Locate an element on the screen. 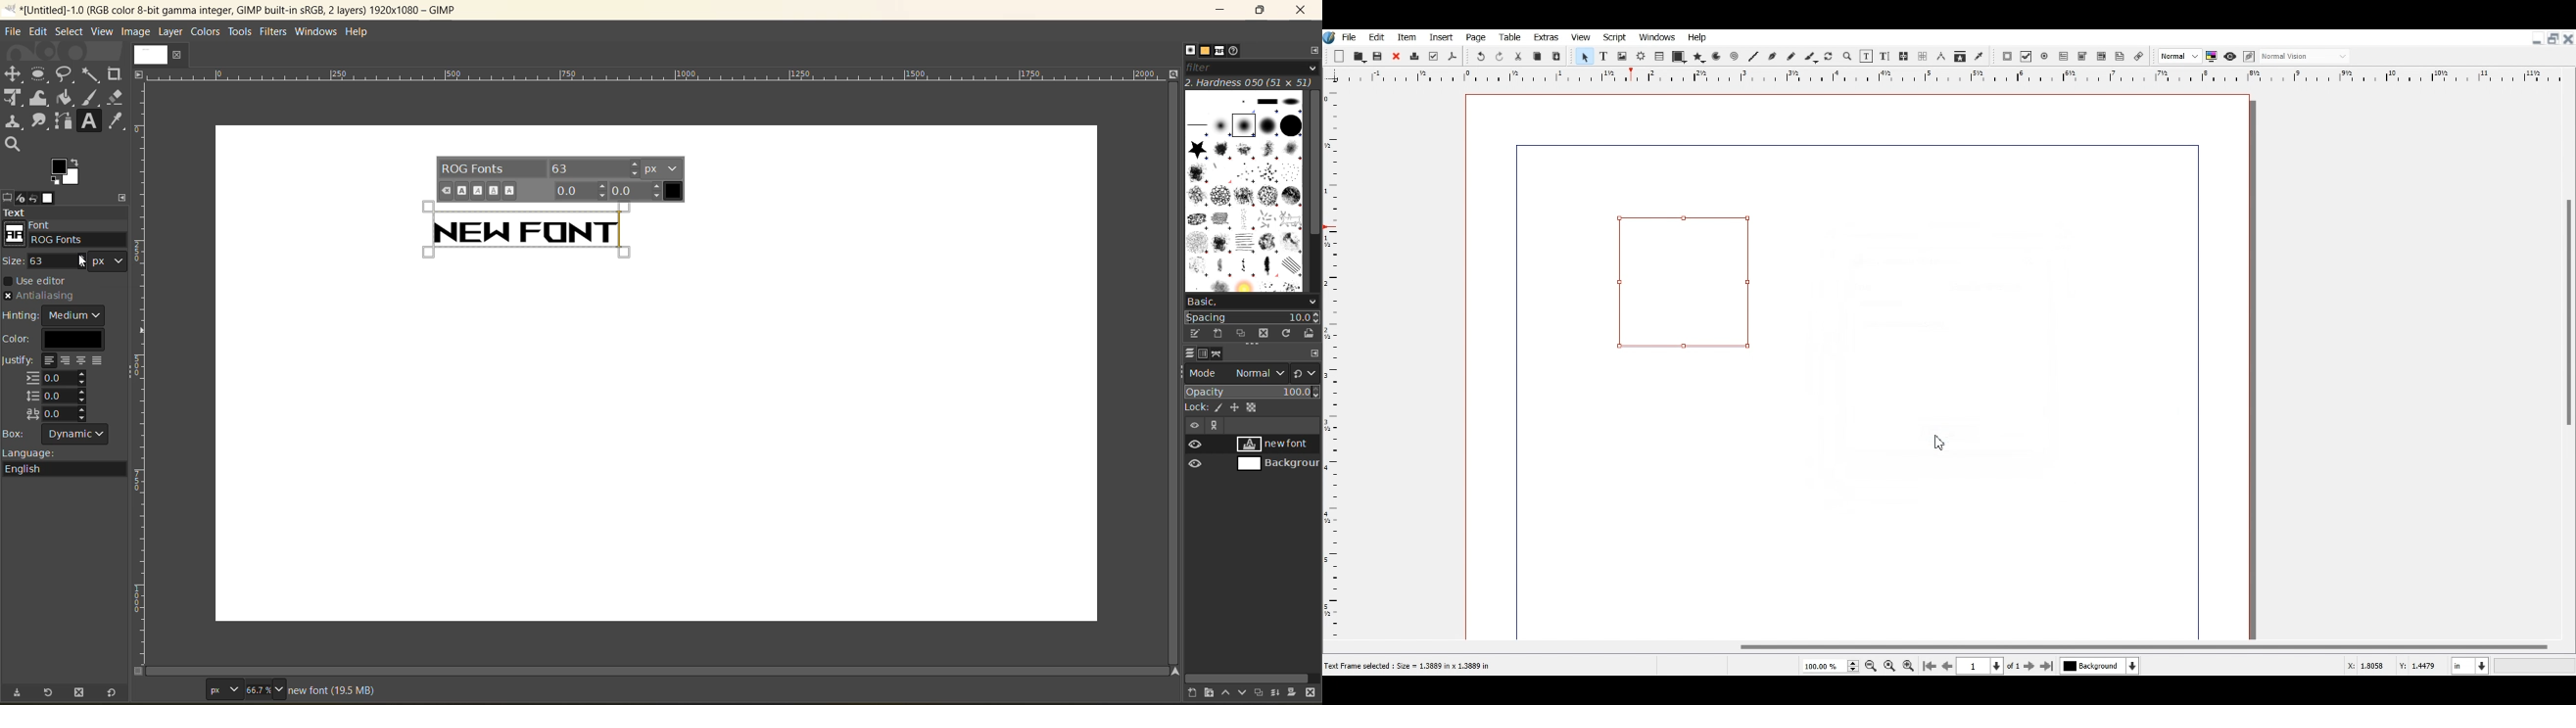 The image size is (2576, 728). Link Annotation is located at coordinates (2138, 55).